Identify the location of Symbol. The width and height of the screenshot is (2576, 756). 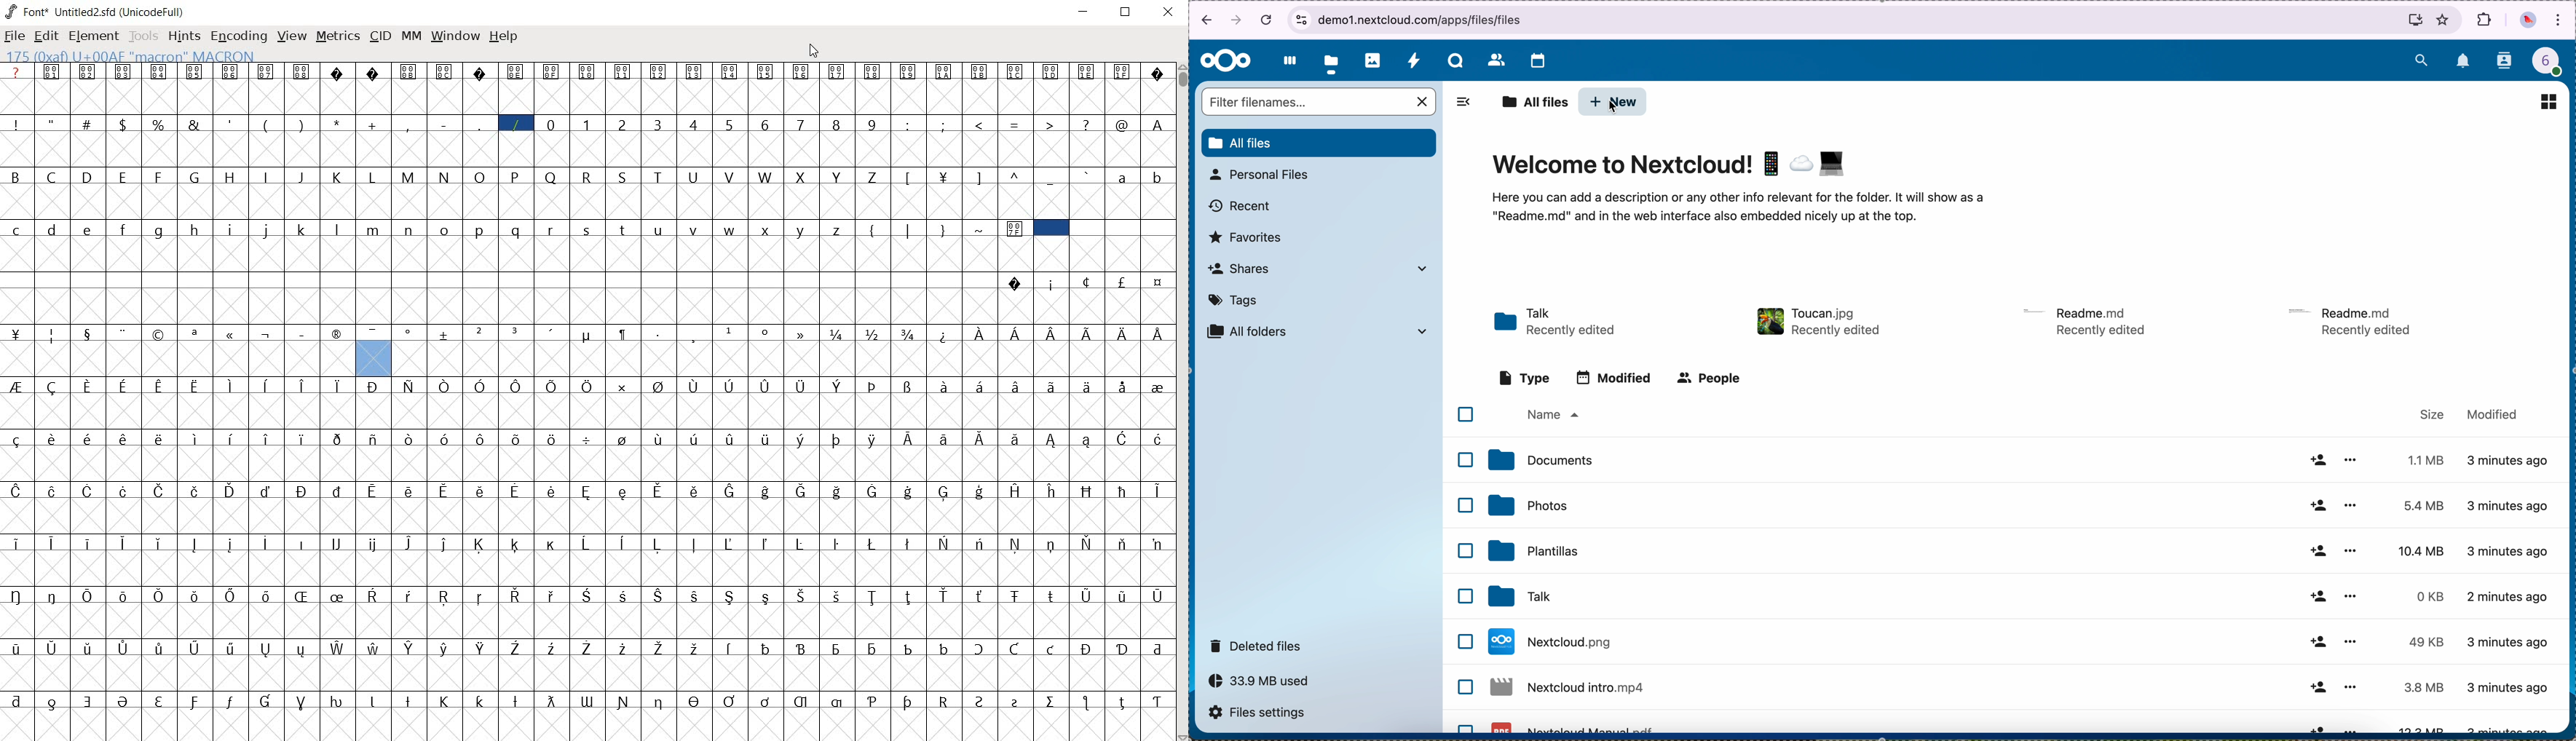
(767, 700).